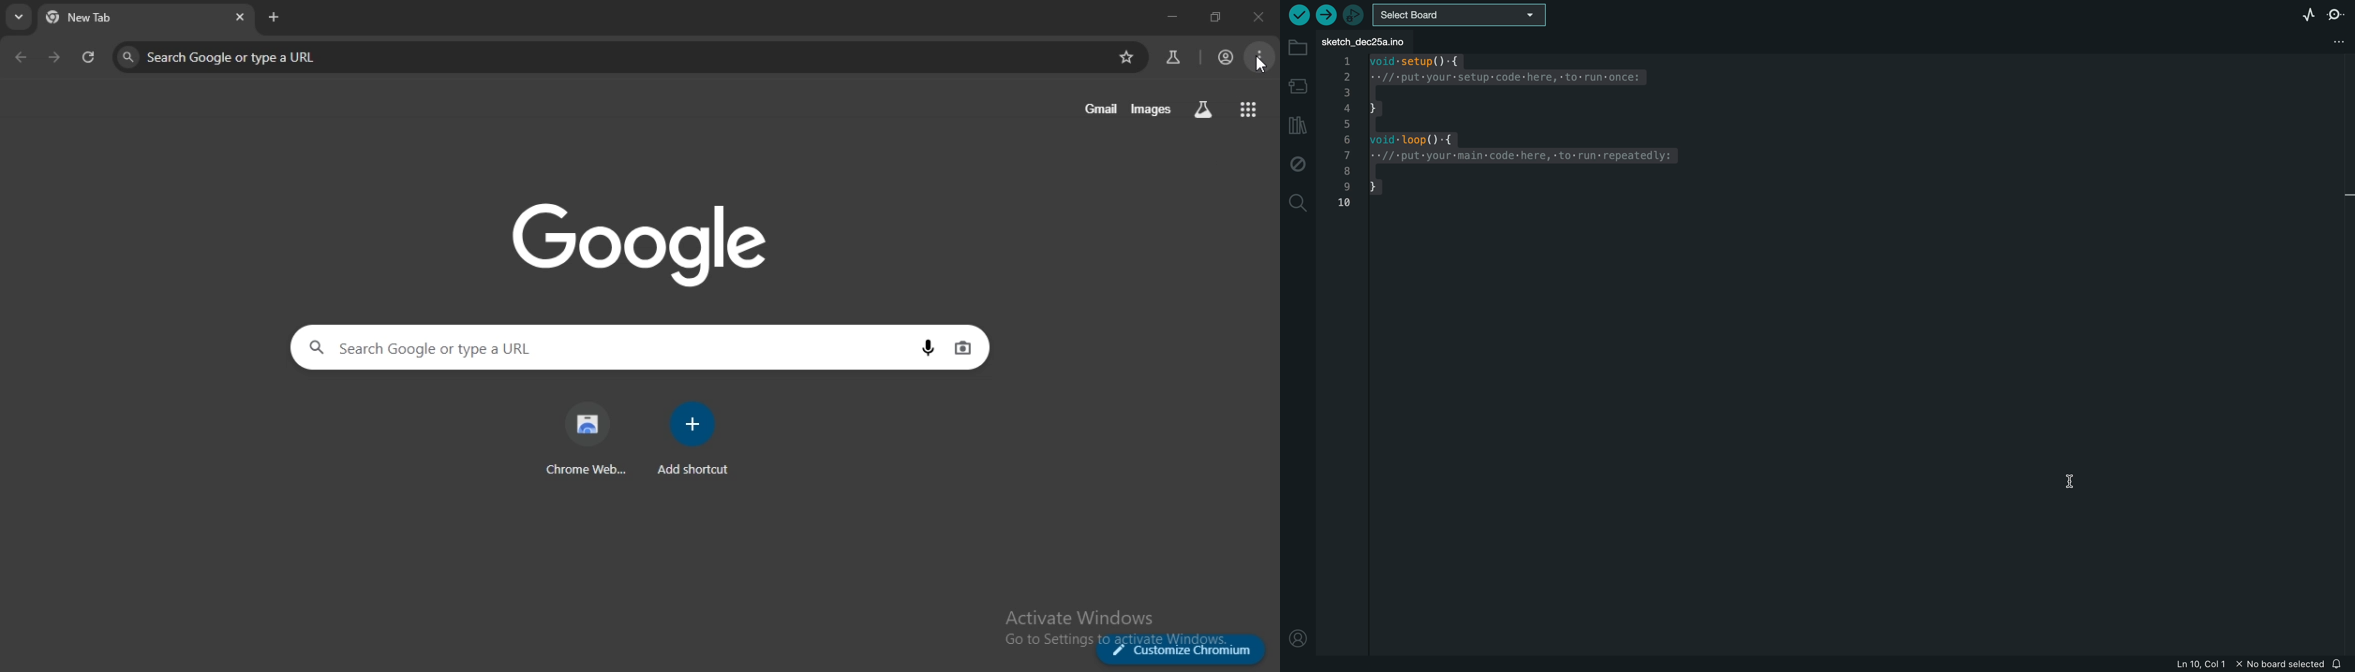 The image size is (2380, 672). What do you see at coordinates (1214, 15) in the screenshot?
I see `restore window` at bounding box center [1214, 15].